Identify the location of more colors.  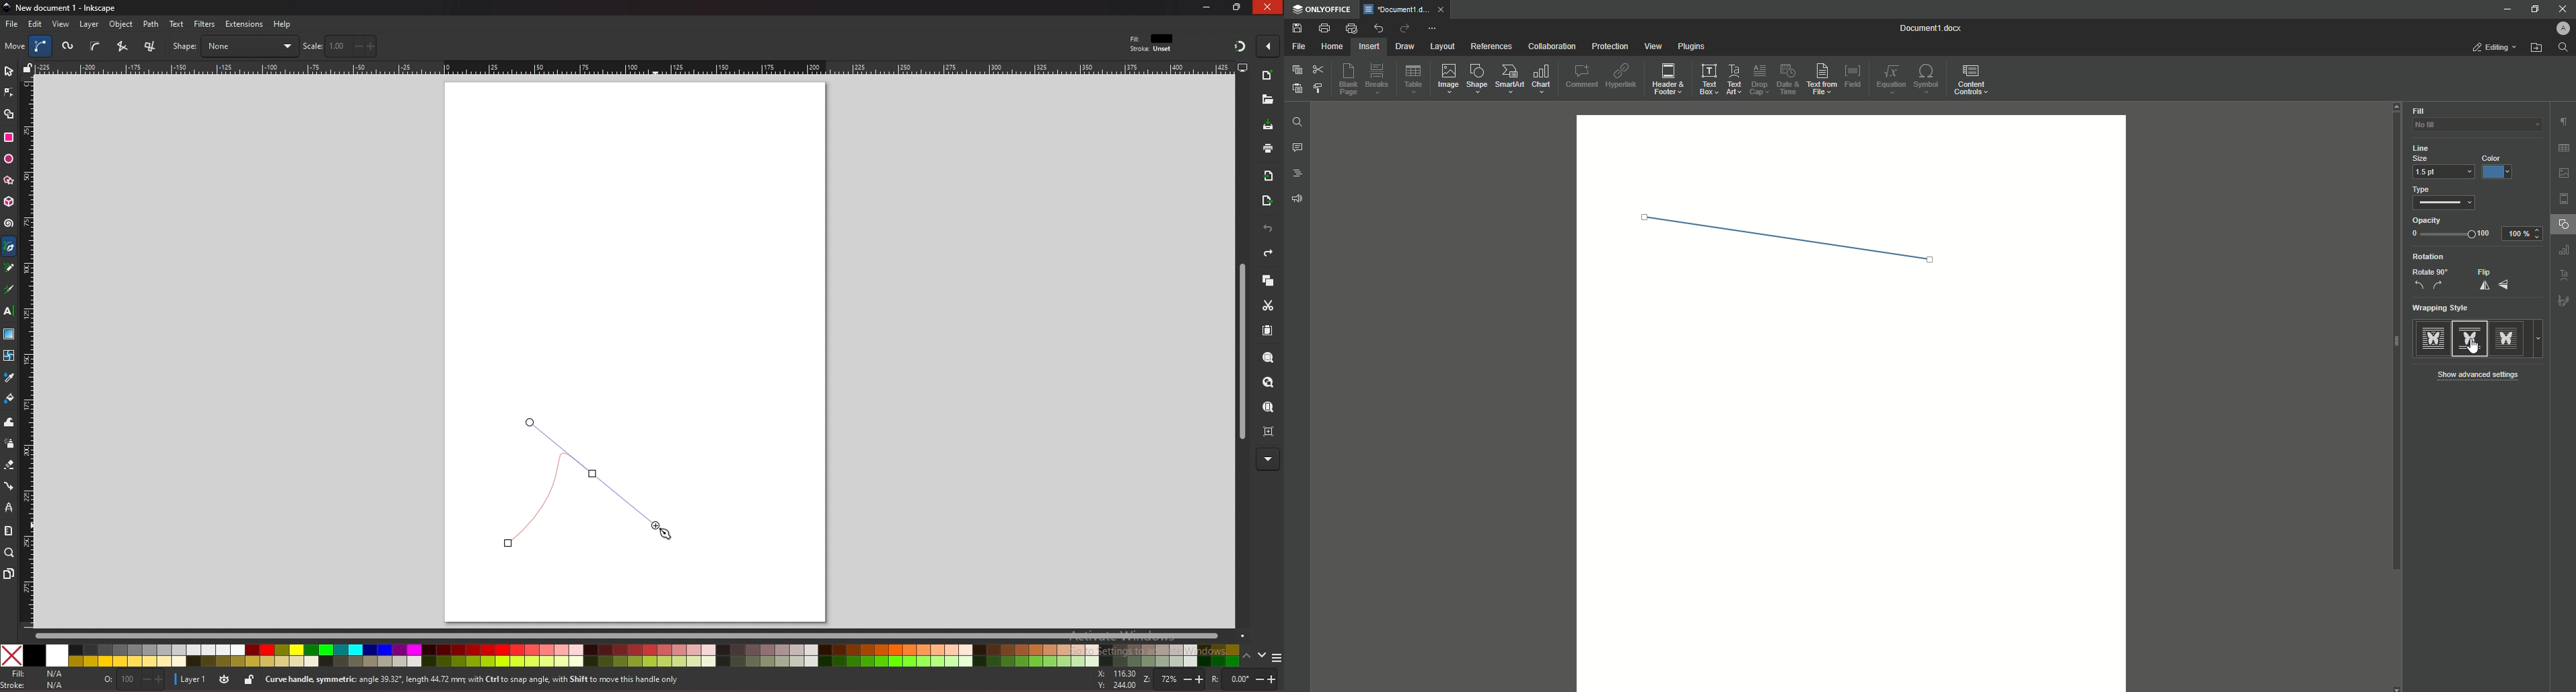
(1277, 659).